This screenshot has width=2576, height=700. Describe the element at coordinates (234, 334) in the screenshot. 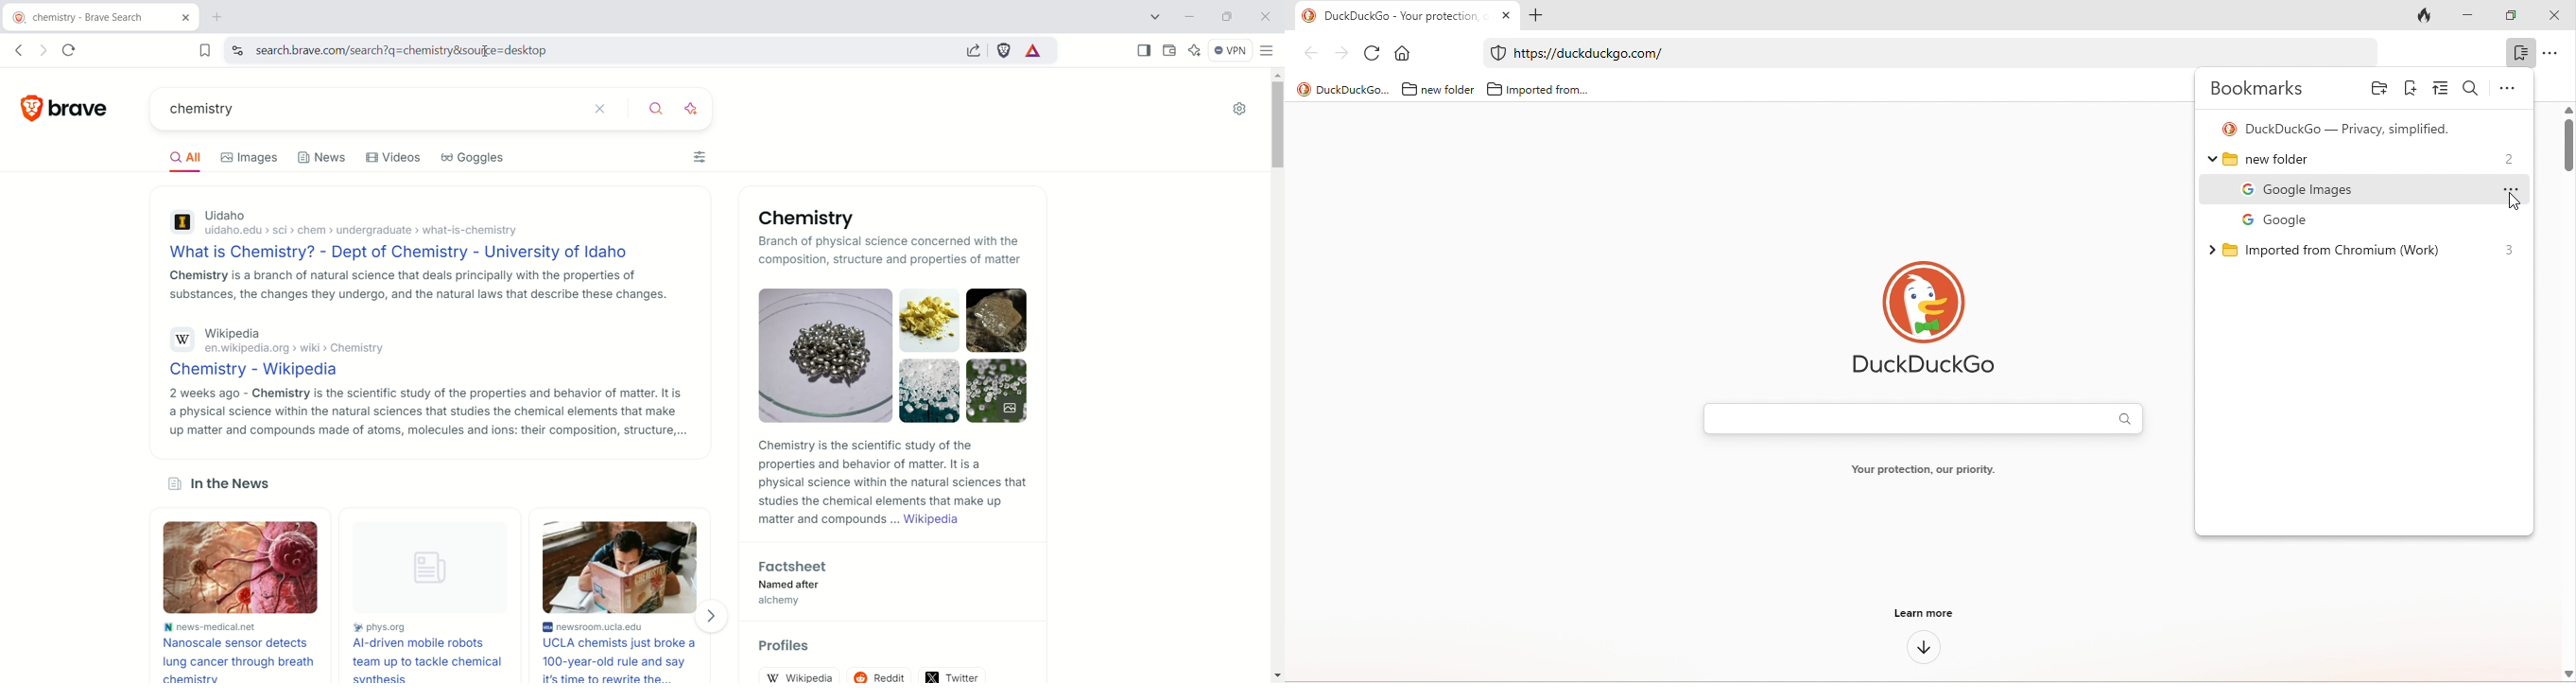

I see `Wikipedia` at that location.